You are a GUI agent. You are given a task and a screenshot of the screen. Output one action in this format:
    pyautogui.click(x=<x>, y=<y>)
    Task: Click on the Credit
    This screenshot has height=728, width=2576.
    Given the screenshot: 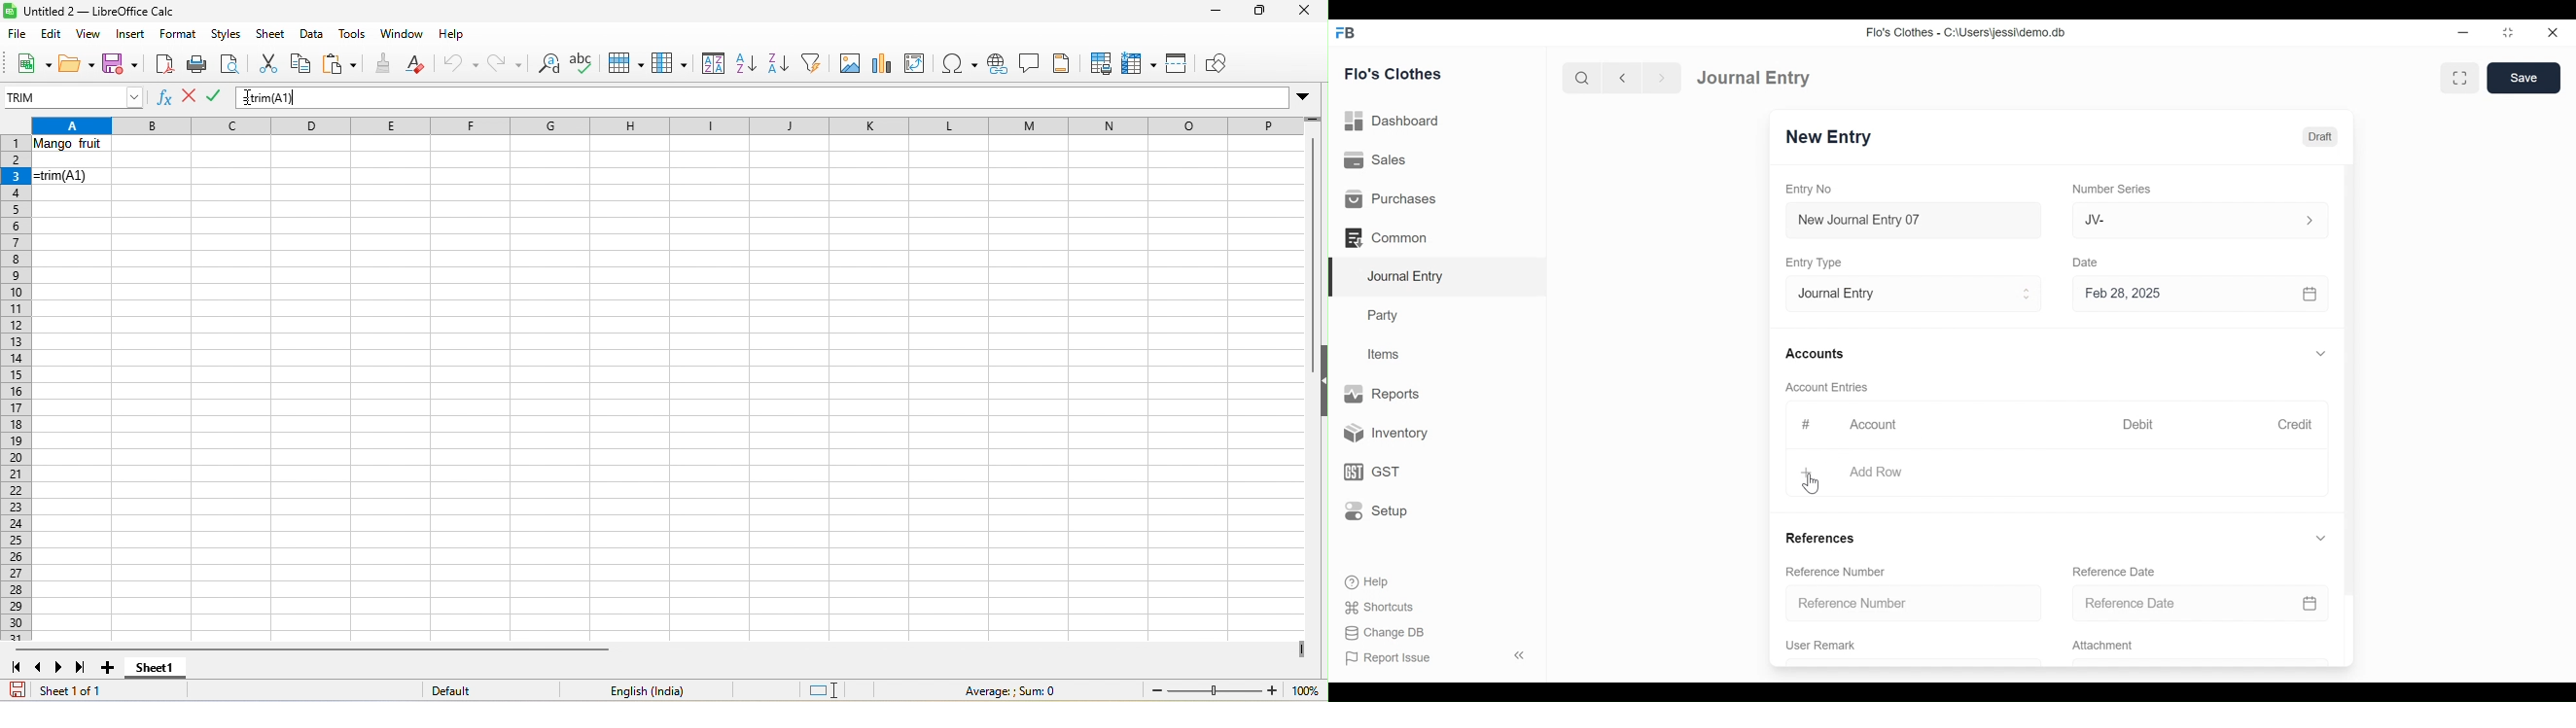 What is the action you would take?
    pyautogui.click(x=2296, y=425)
    